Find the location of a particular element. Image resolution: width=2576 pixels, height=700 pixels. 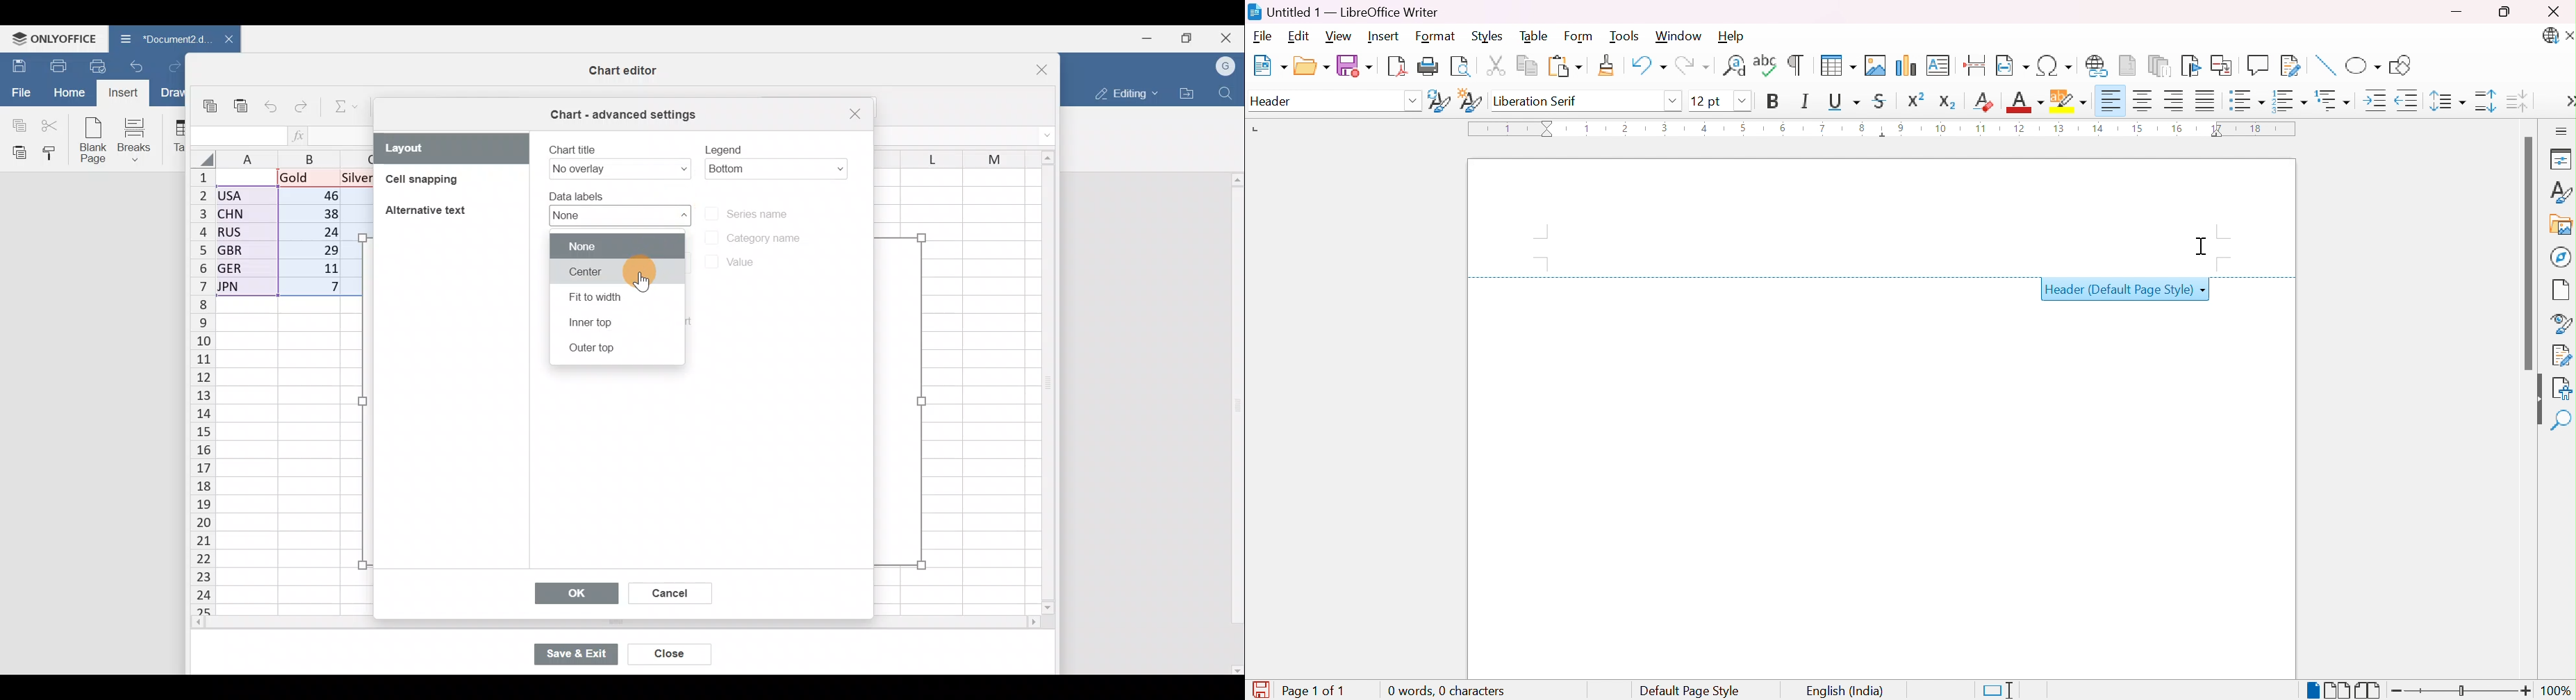

Italic is located at coordinates (1804, 101).